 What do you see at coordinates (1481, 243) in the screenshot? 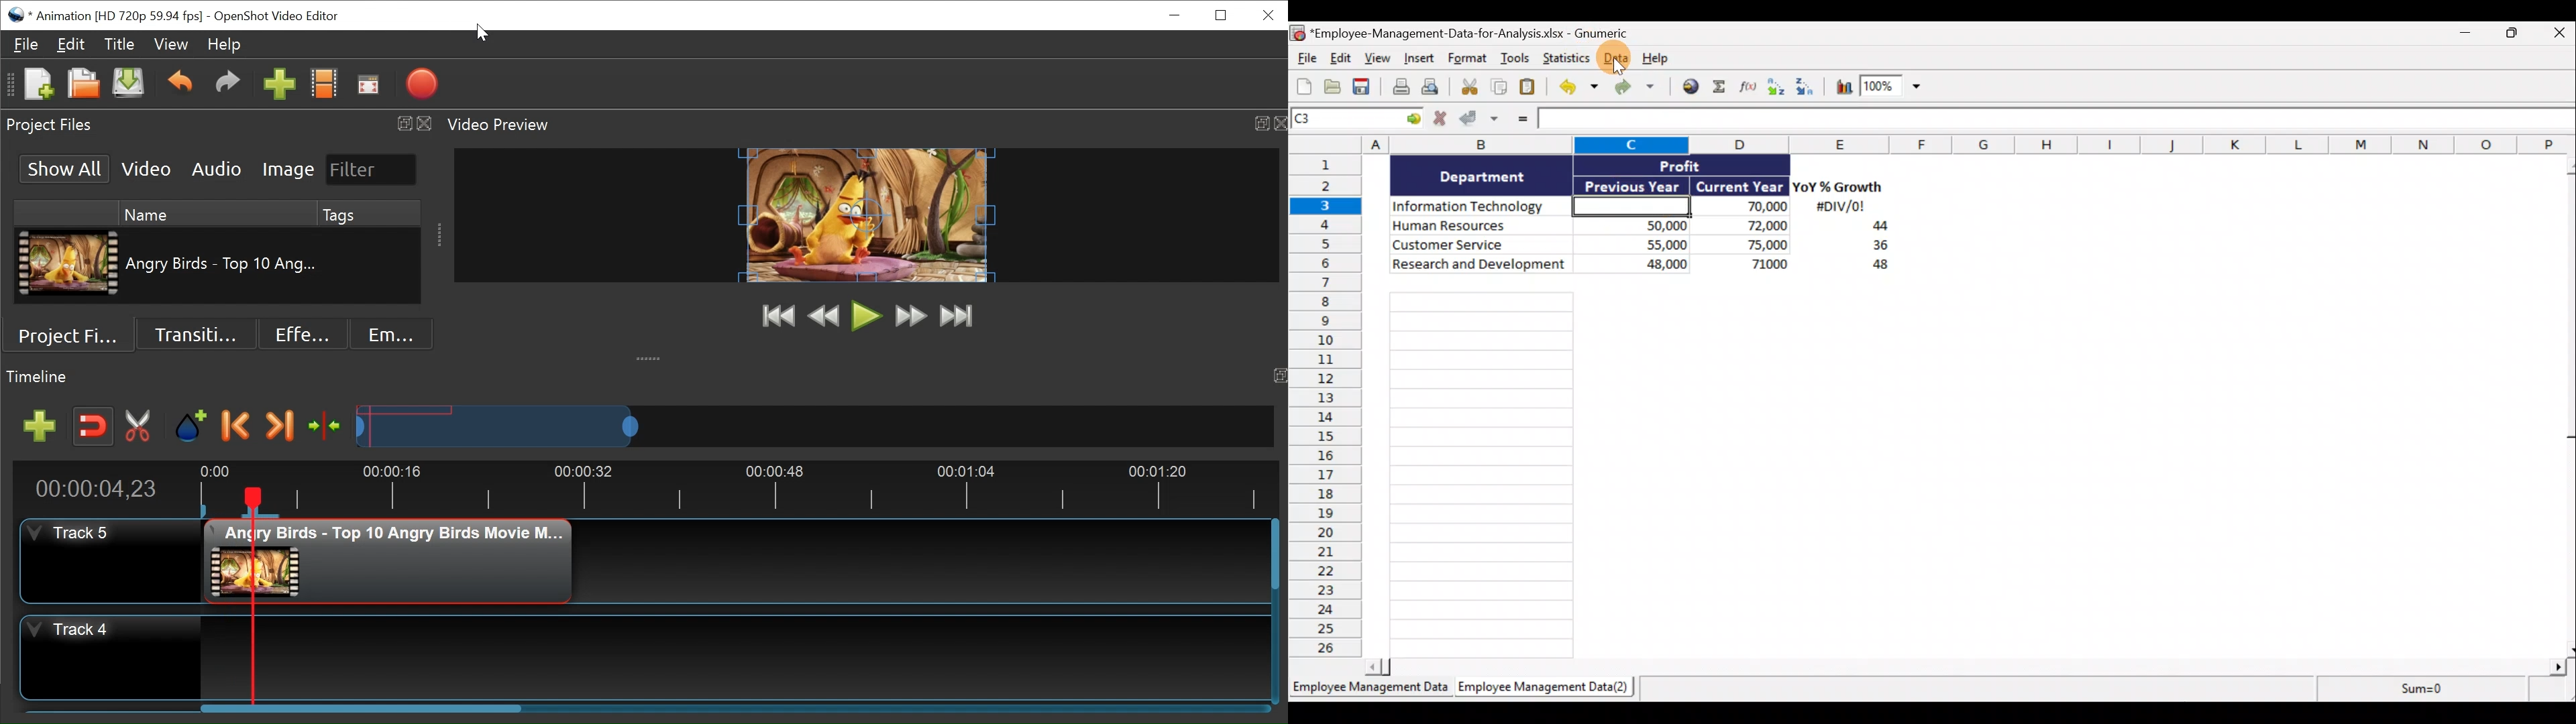
I see `Customer Service` at bounding box center [1481, 243].